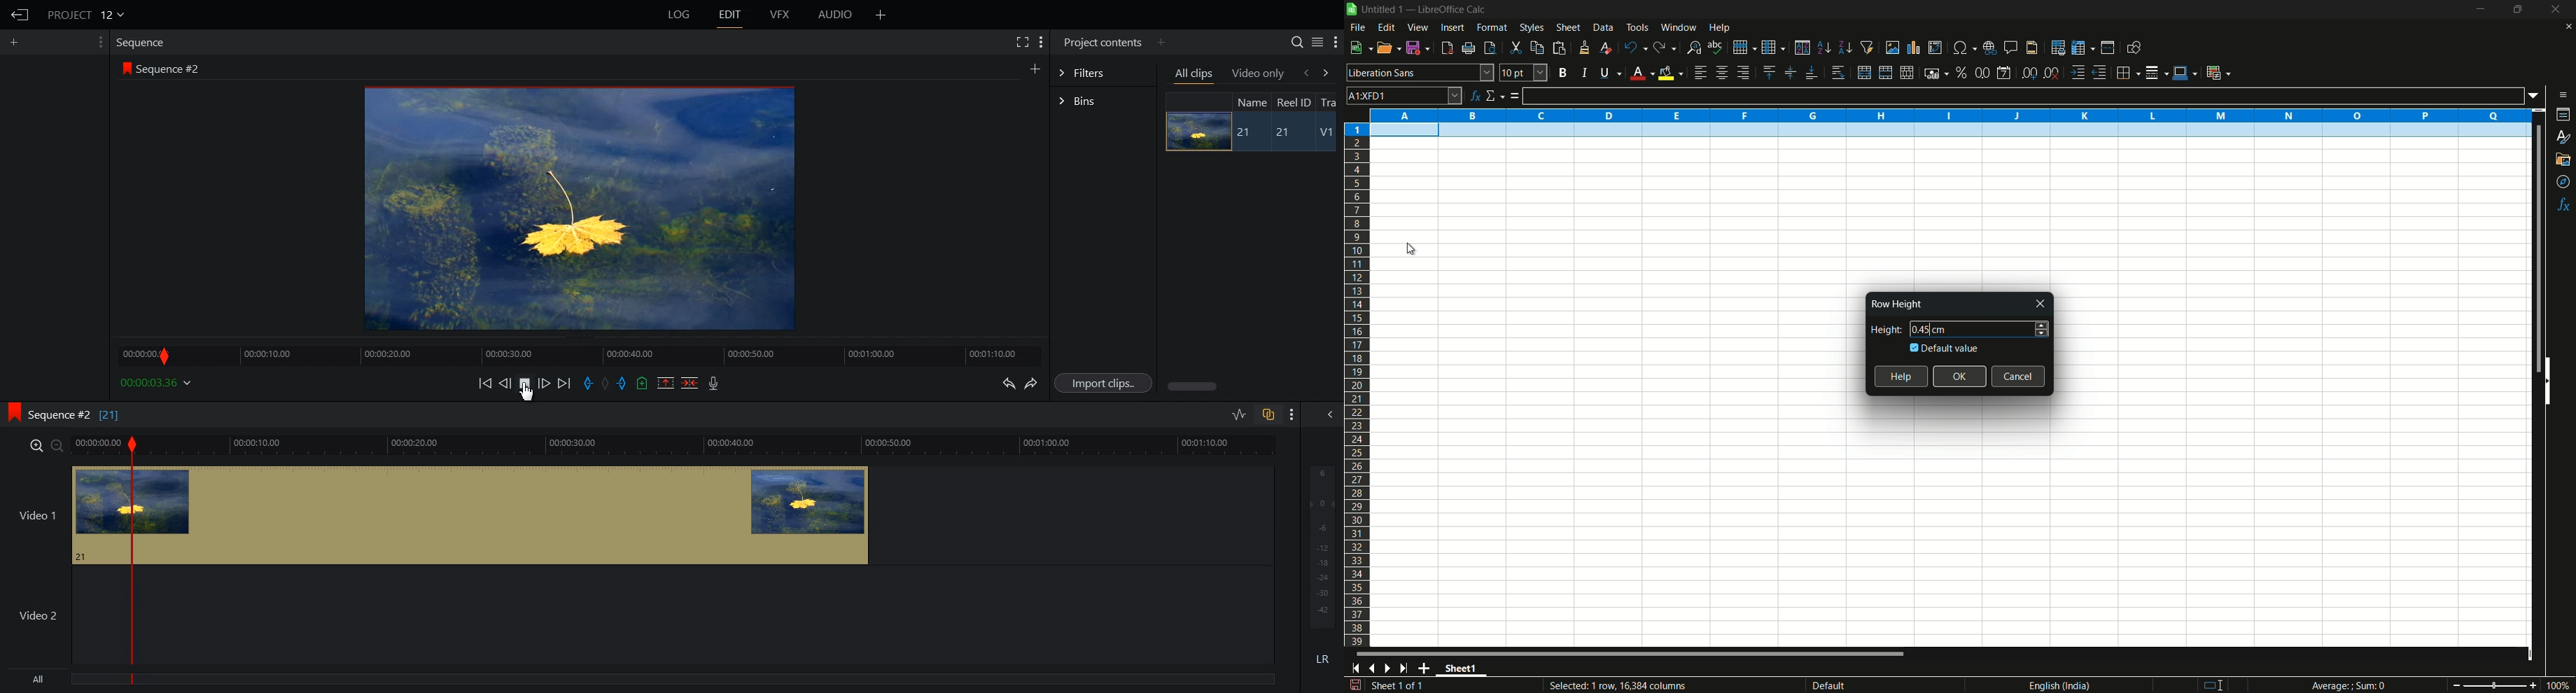  I want to click on toggle print review, so click(1488, 48).